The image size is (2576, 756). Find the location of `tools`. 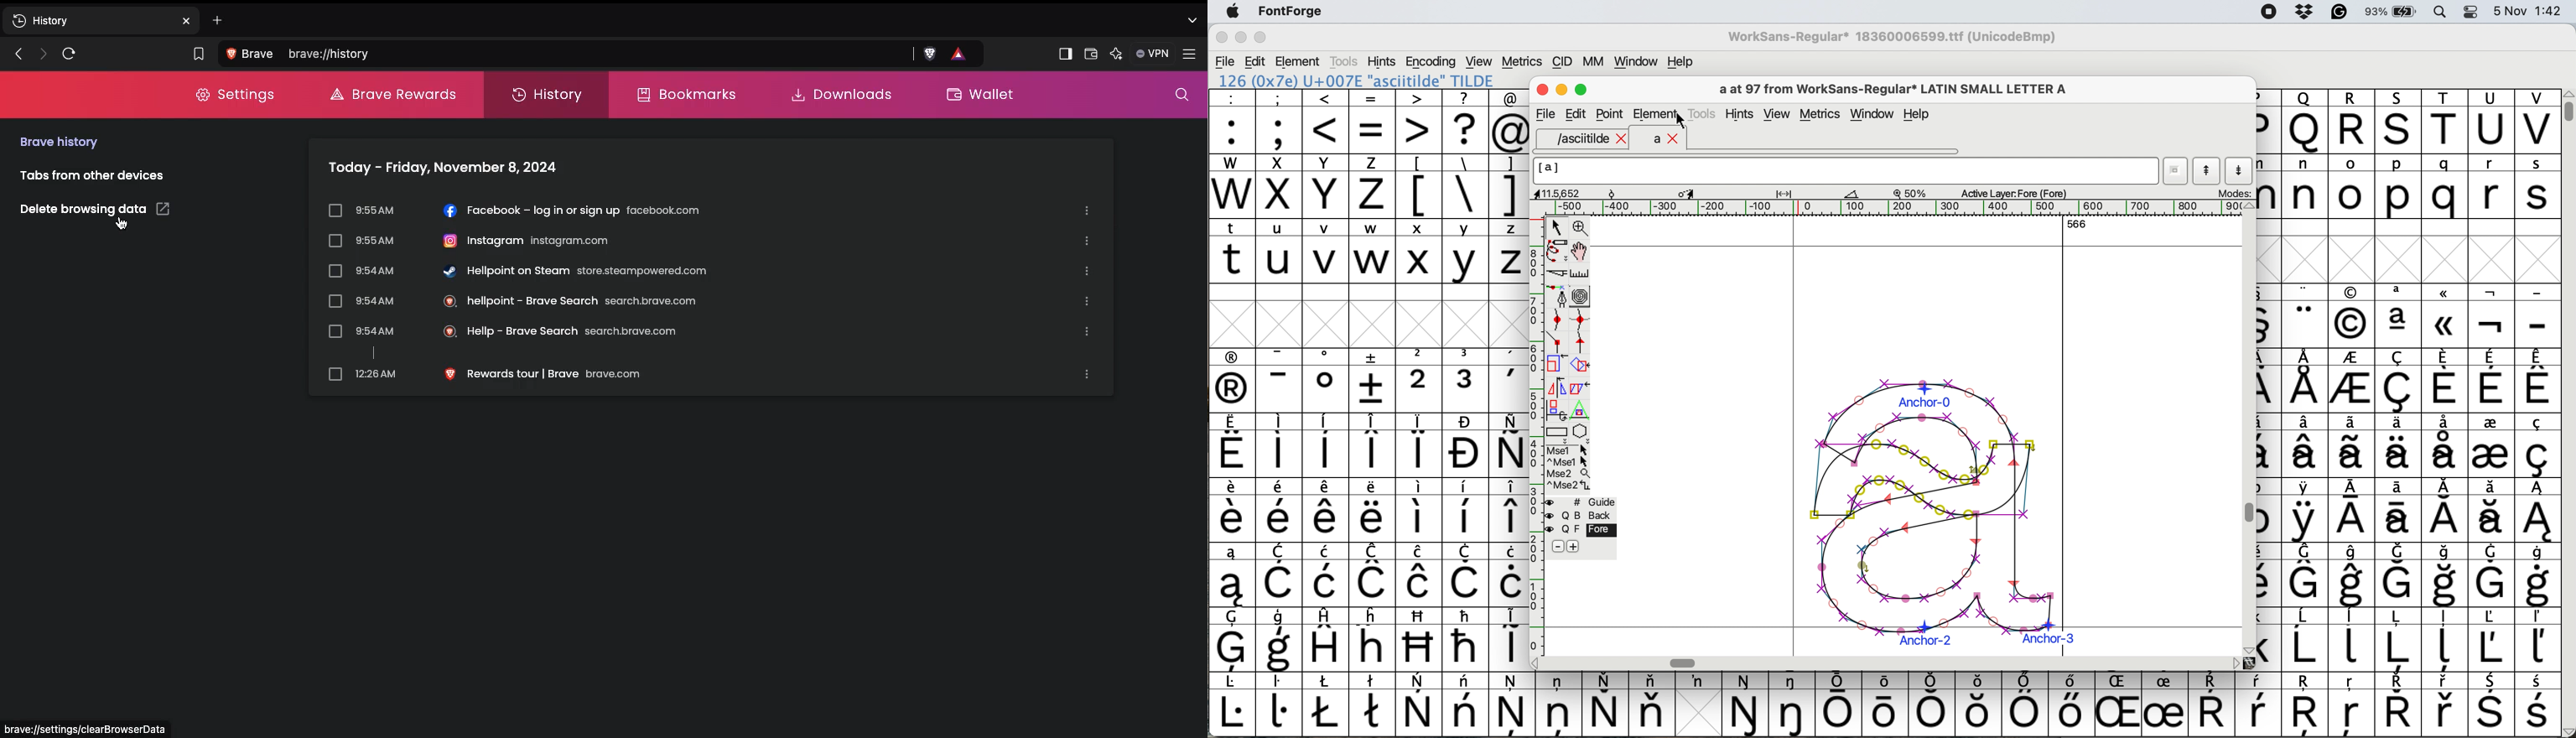

tools is located at coordinates (1704, 112).